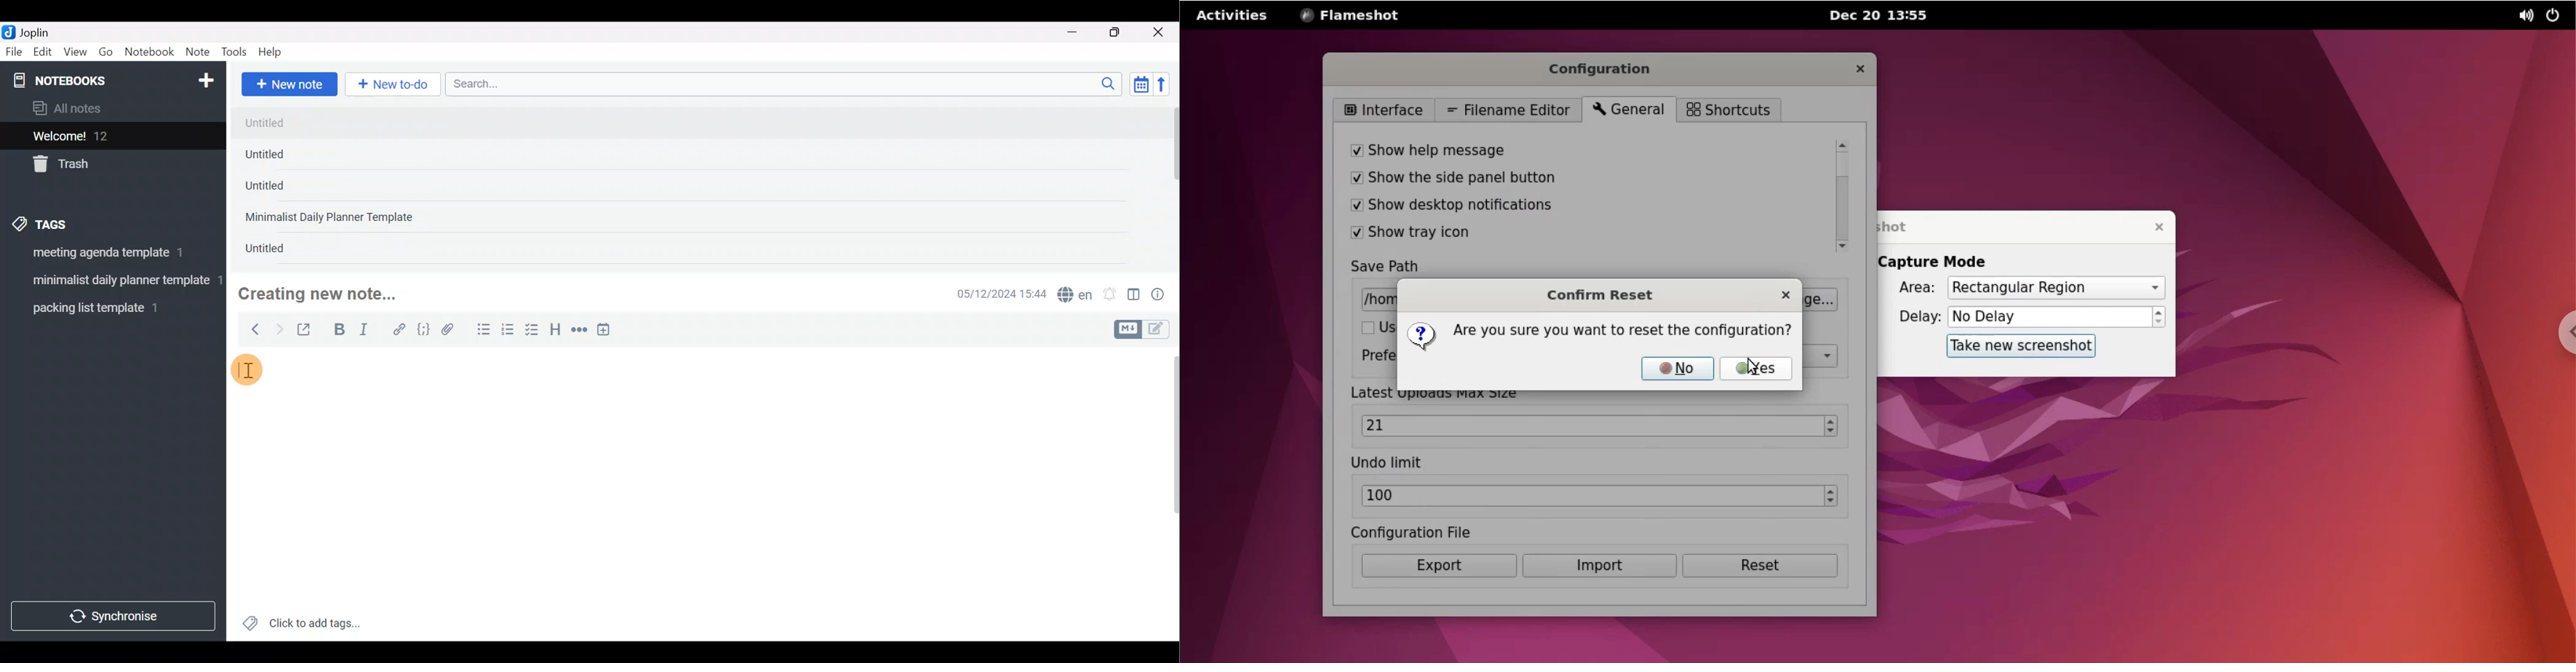 This screenshot has height=672, width=2576. Describe the element at coordinates (399, 330) in the screenshot. I see `Hyperlink` at that location.